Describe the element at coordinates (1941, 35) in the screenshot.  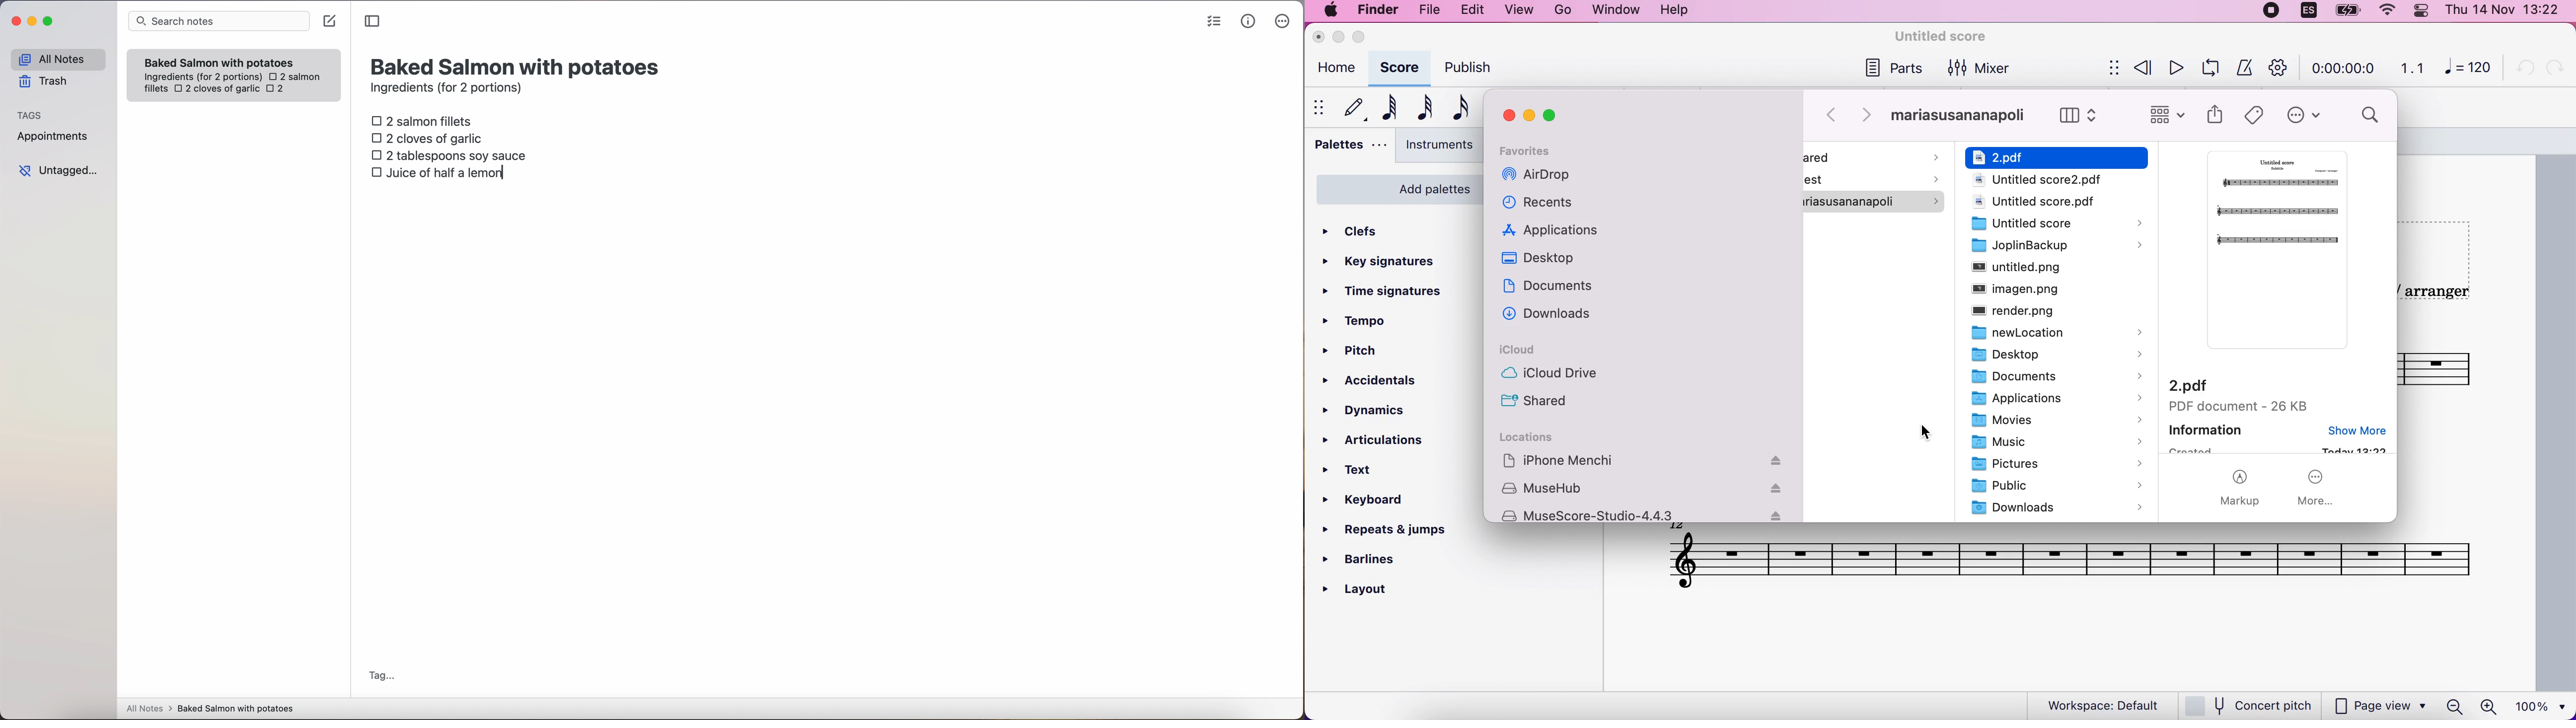
I see `title` at that location.